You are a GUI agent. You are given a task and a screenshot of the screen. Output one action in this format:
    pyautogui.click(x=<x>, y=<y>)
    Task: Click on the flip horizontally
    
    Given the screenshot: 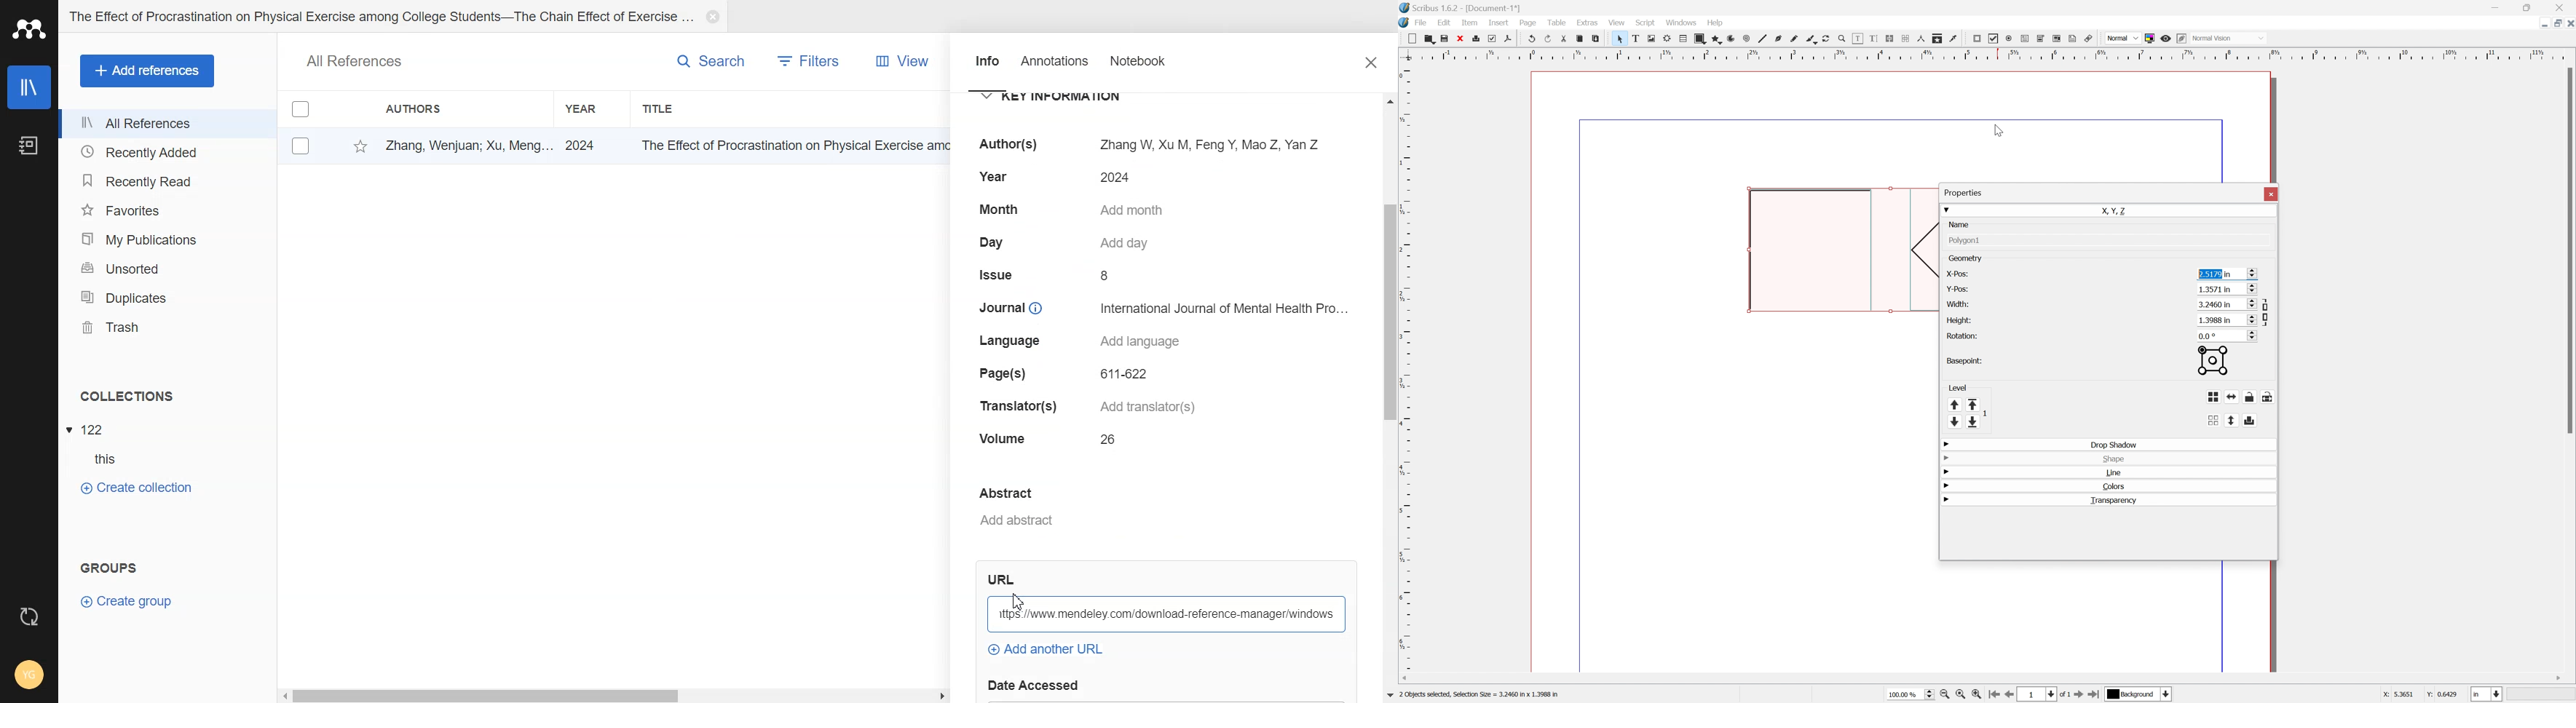 What is the action you would take?
    pyautogui.click(x=2232, y=397)
    